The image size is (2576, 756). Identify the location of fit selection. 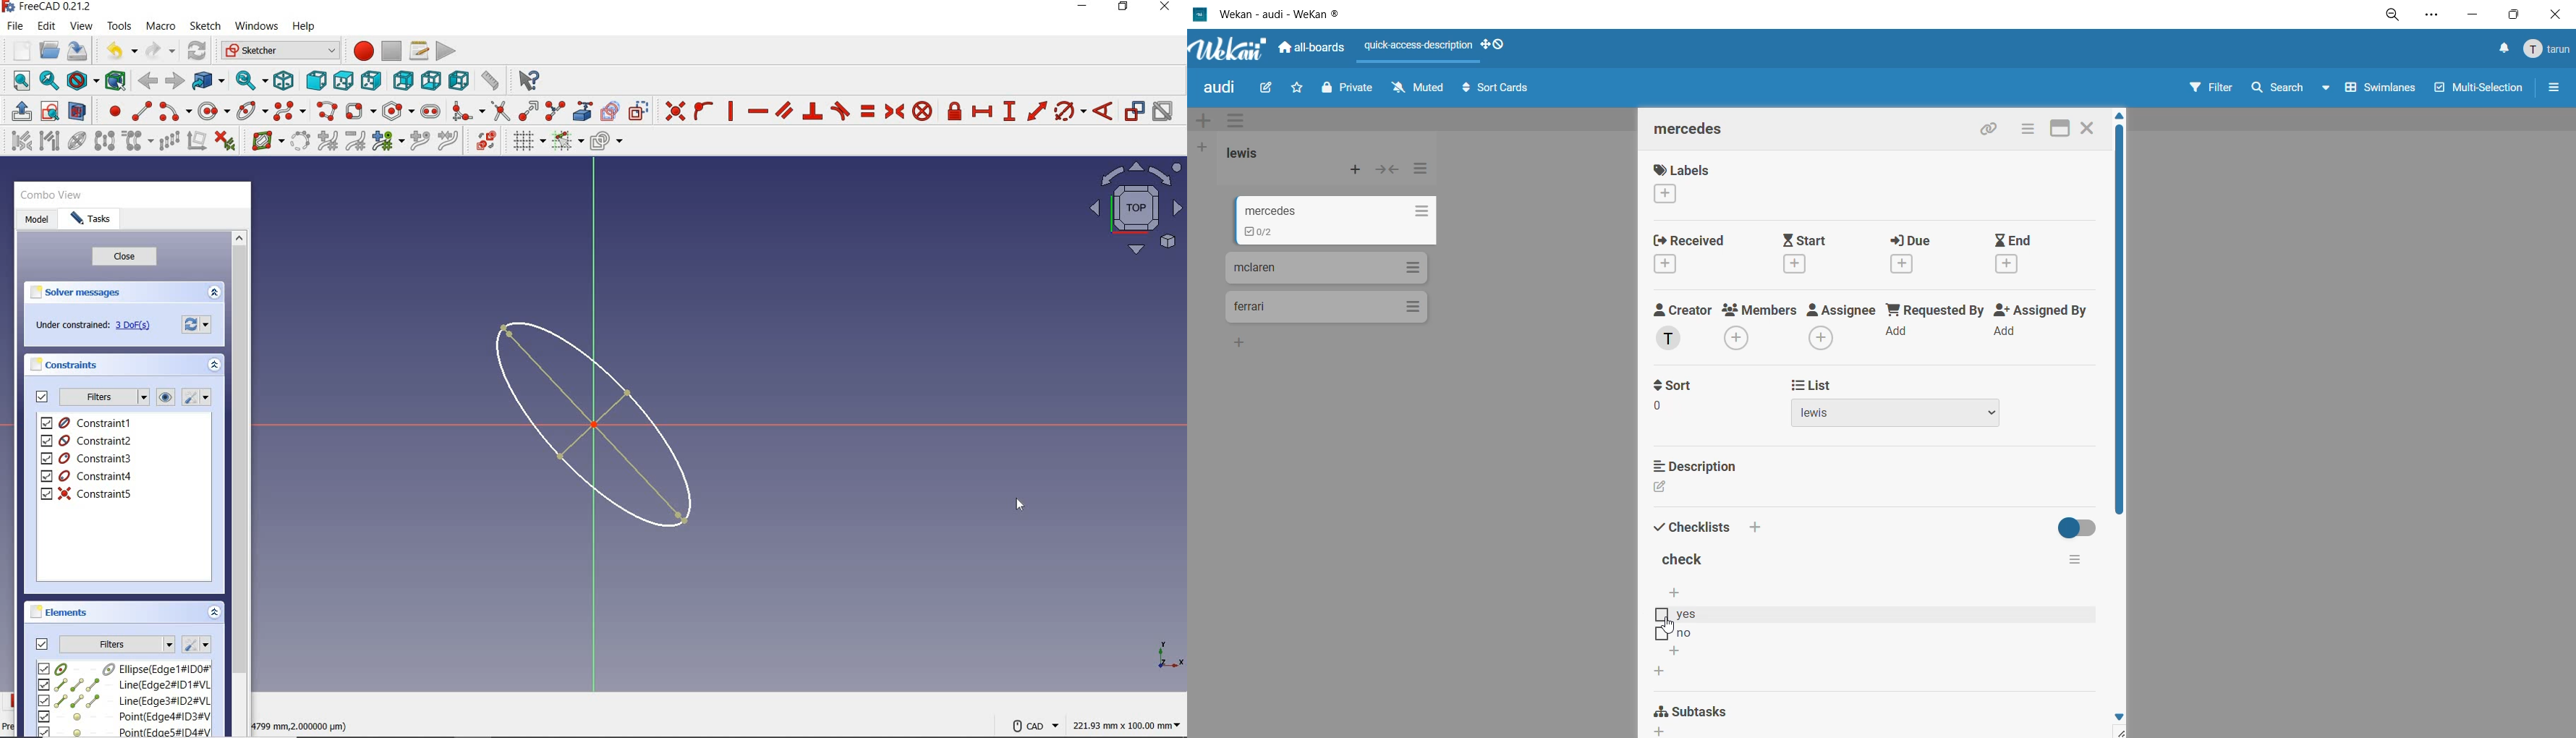
(48, 81).